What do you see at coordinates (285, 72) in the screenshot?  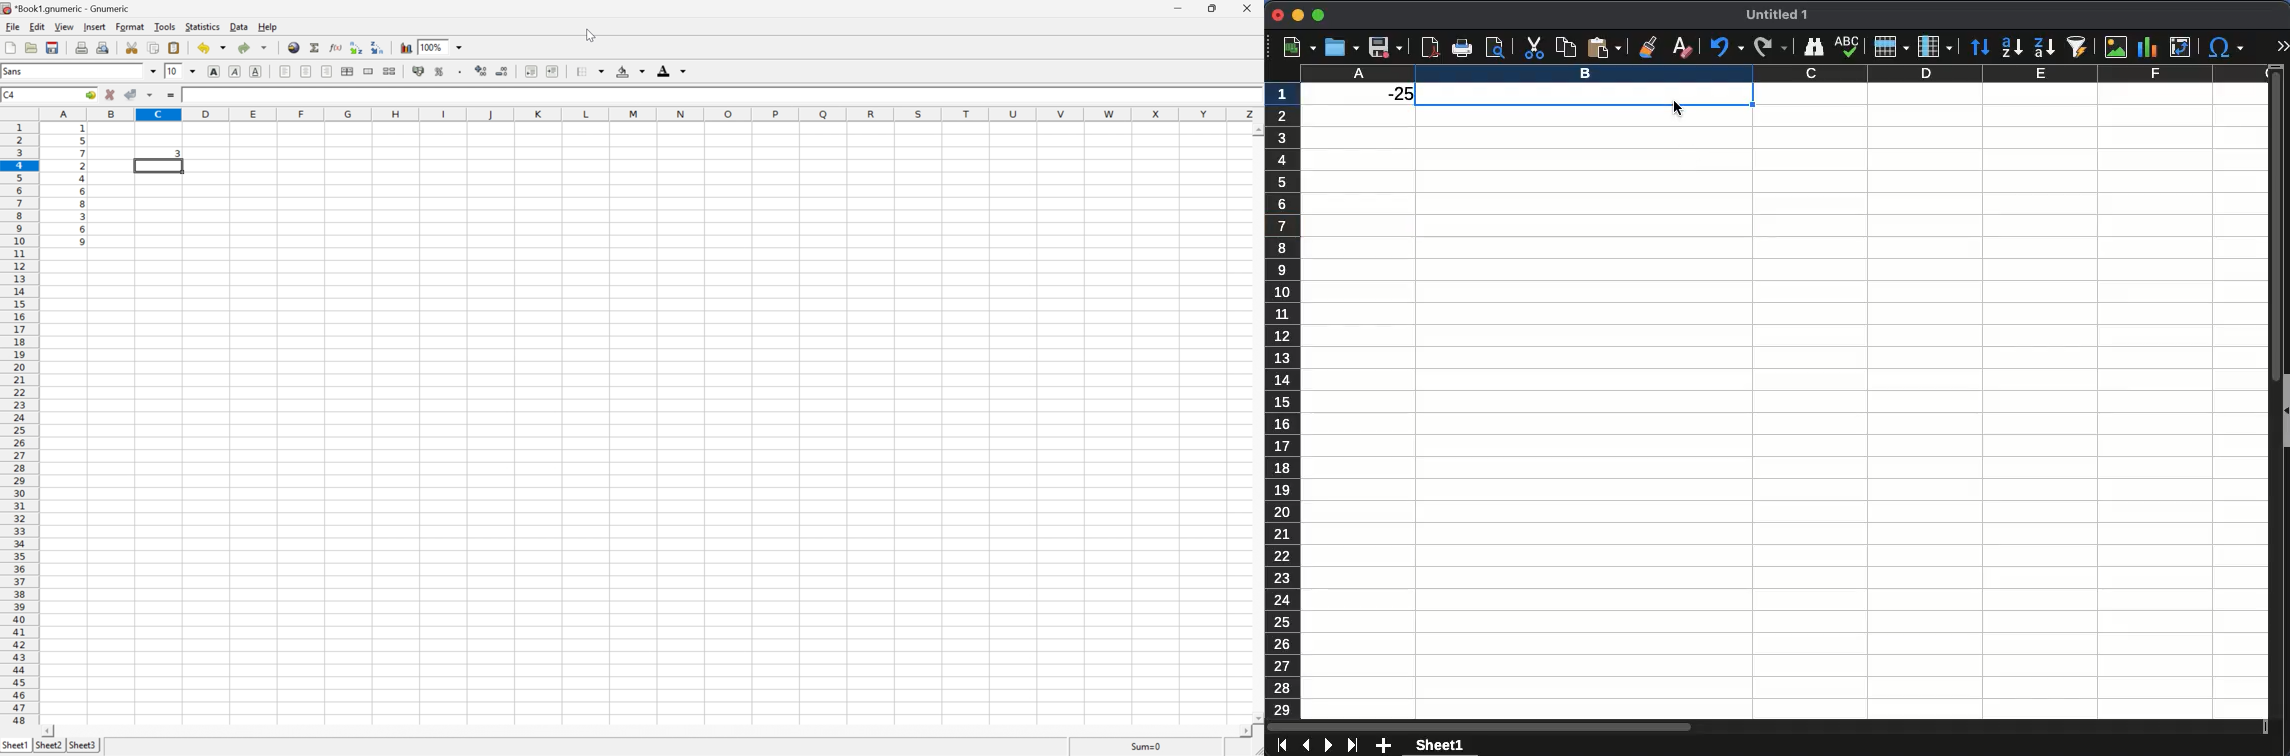 I see `align left` at bounding box center [285, 72].